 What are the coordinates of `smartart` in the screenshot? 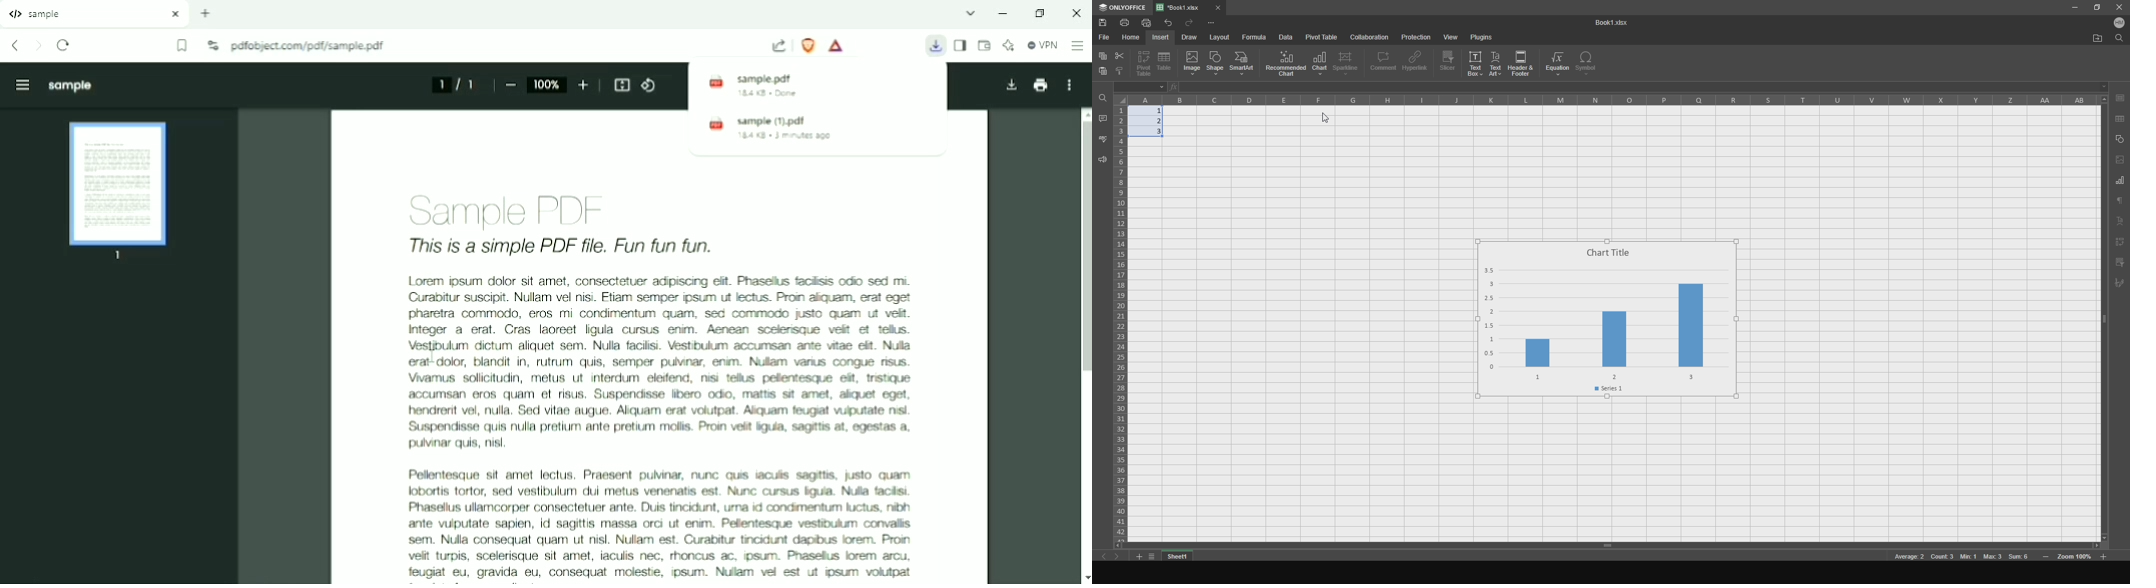 It's located at (1244, 65).